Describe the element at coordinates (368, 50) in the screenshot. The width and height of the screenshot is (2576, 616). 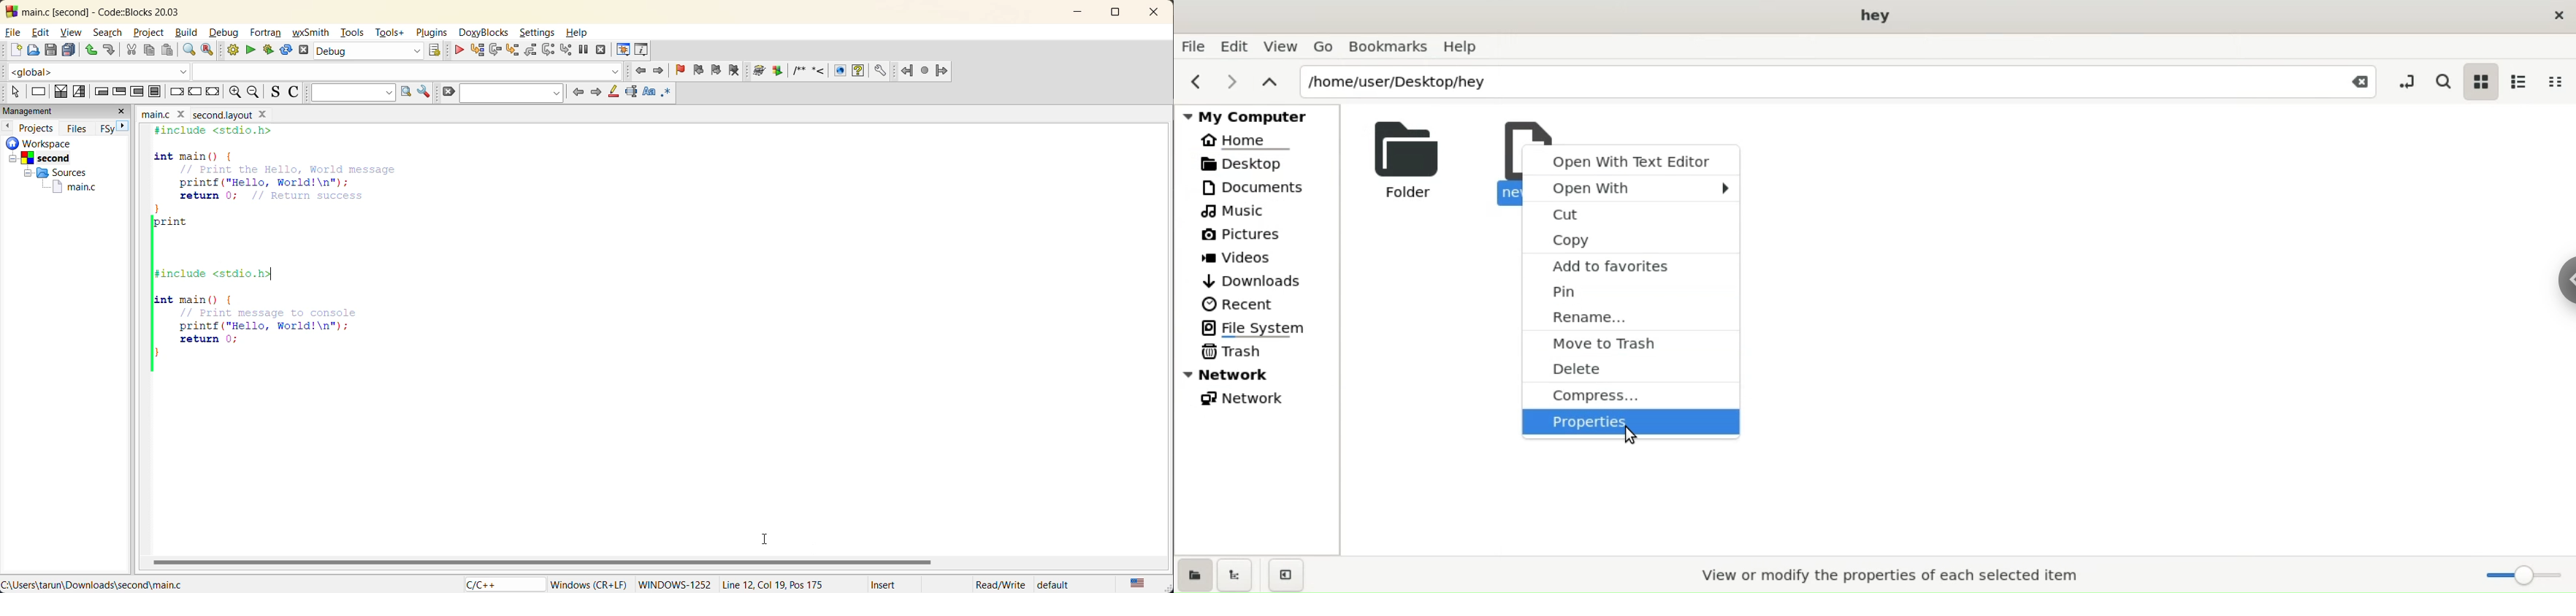
I see `build target` at that location.